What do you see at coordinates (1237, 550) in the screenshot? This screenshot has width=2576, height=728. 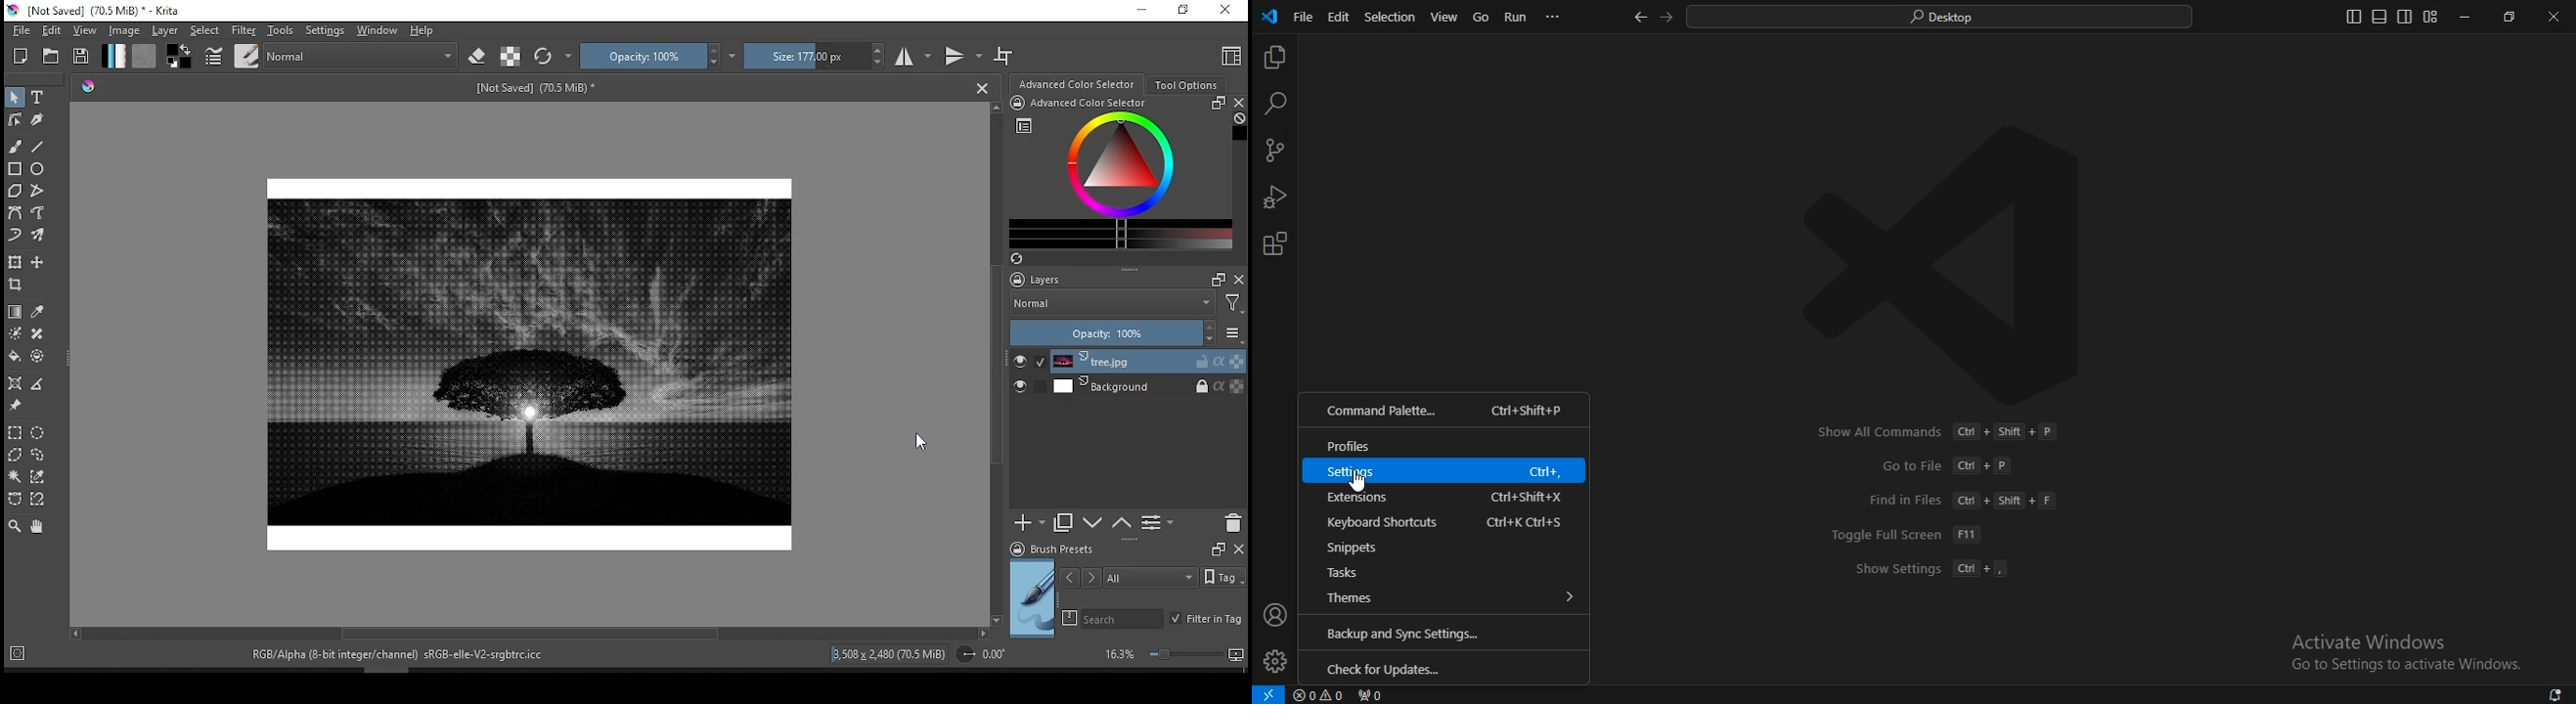 I see `close docker` at bounding box center [1237, 550].